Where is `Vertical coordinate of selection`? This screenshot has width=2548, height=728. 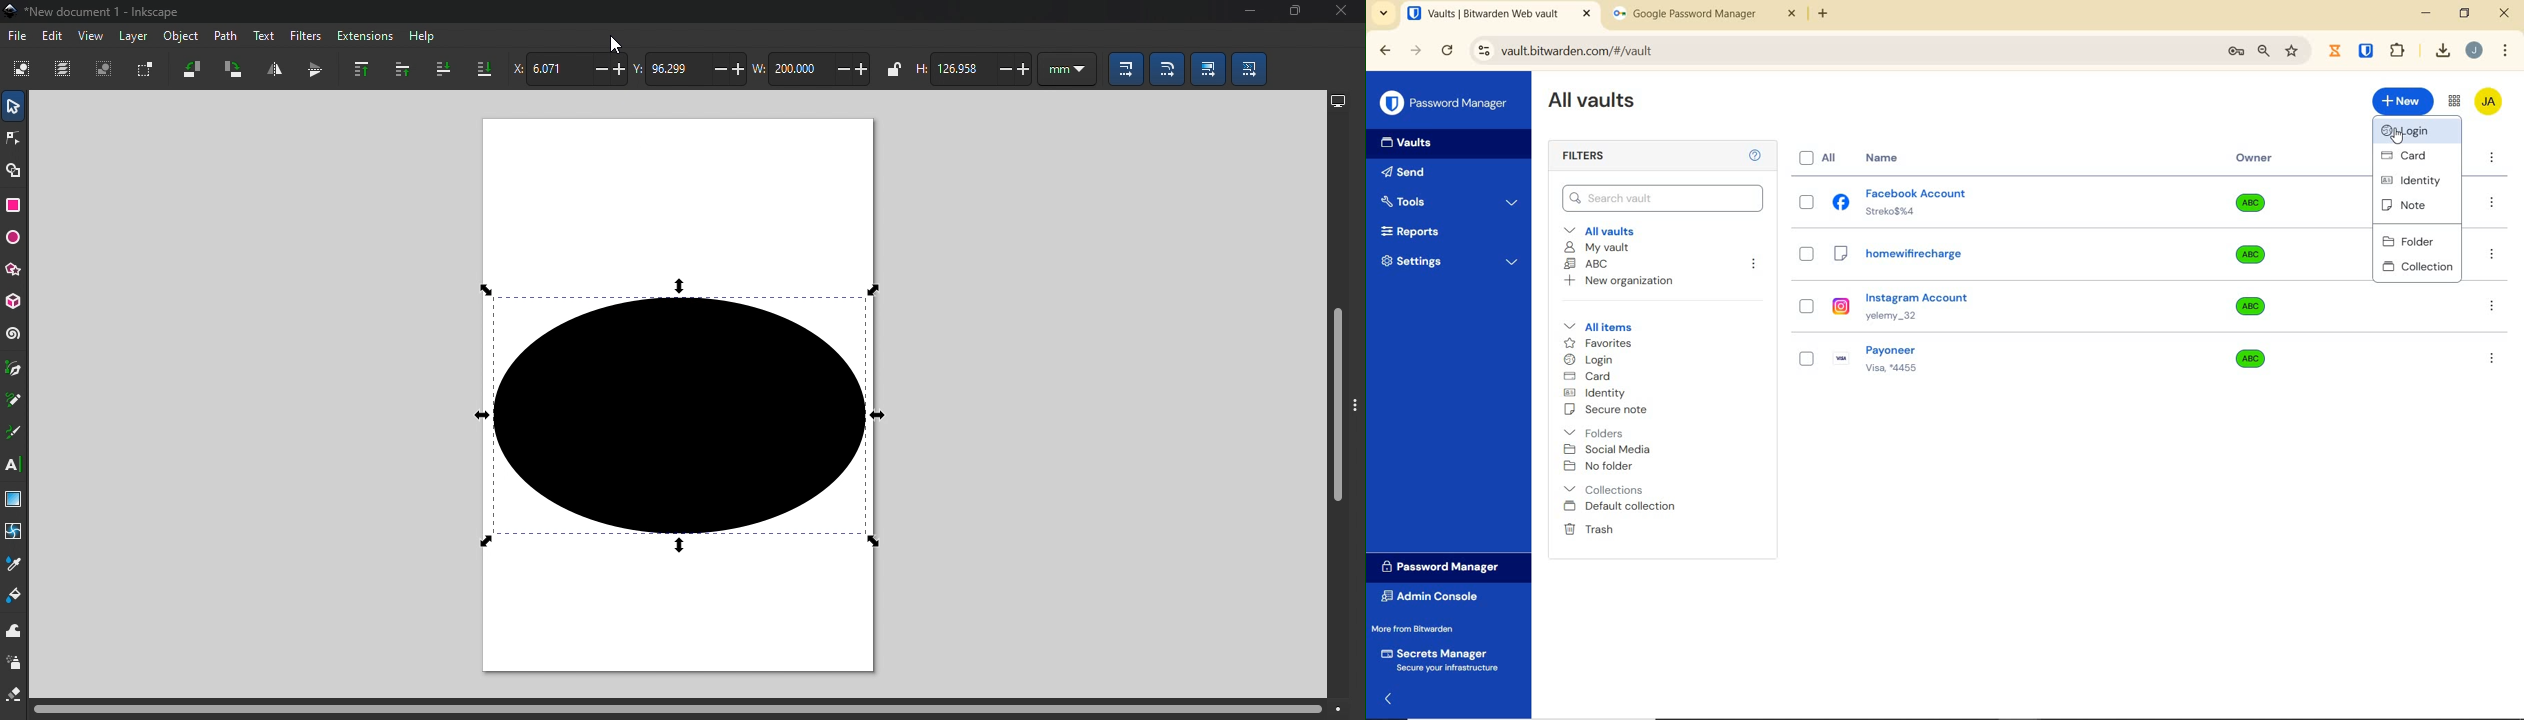 Vertical coordinate of selection is located at coordinates (692, 71).